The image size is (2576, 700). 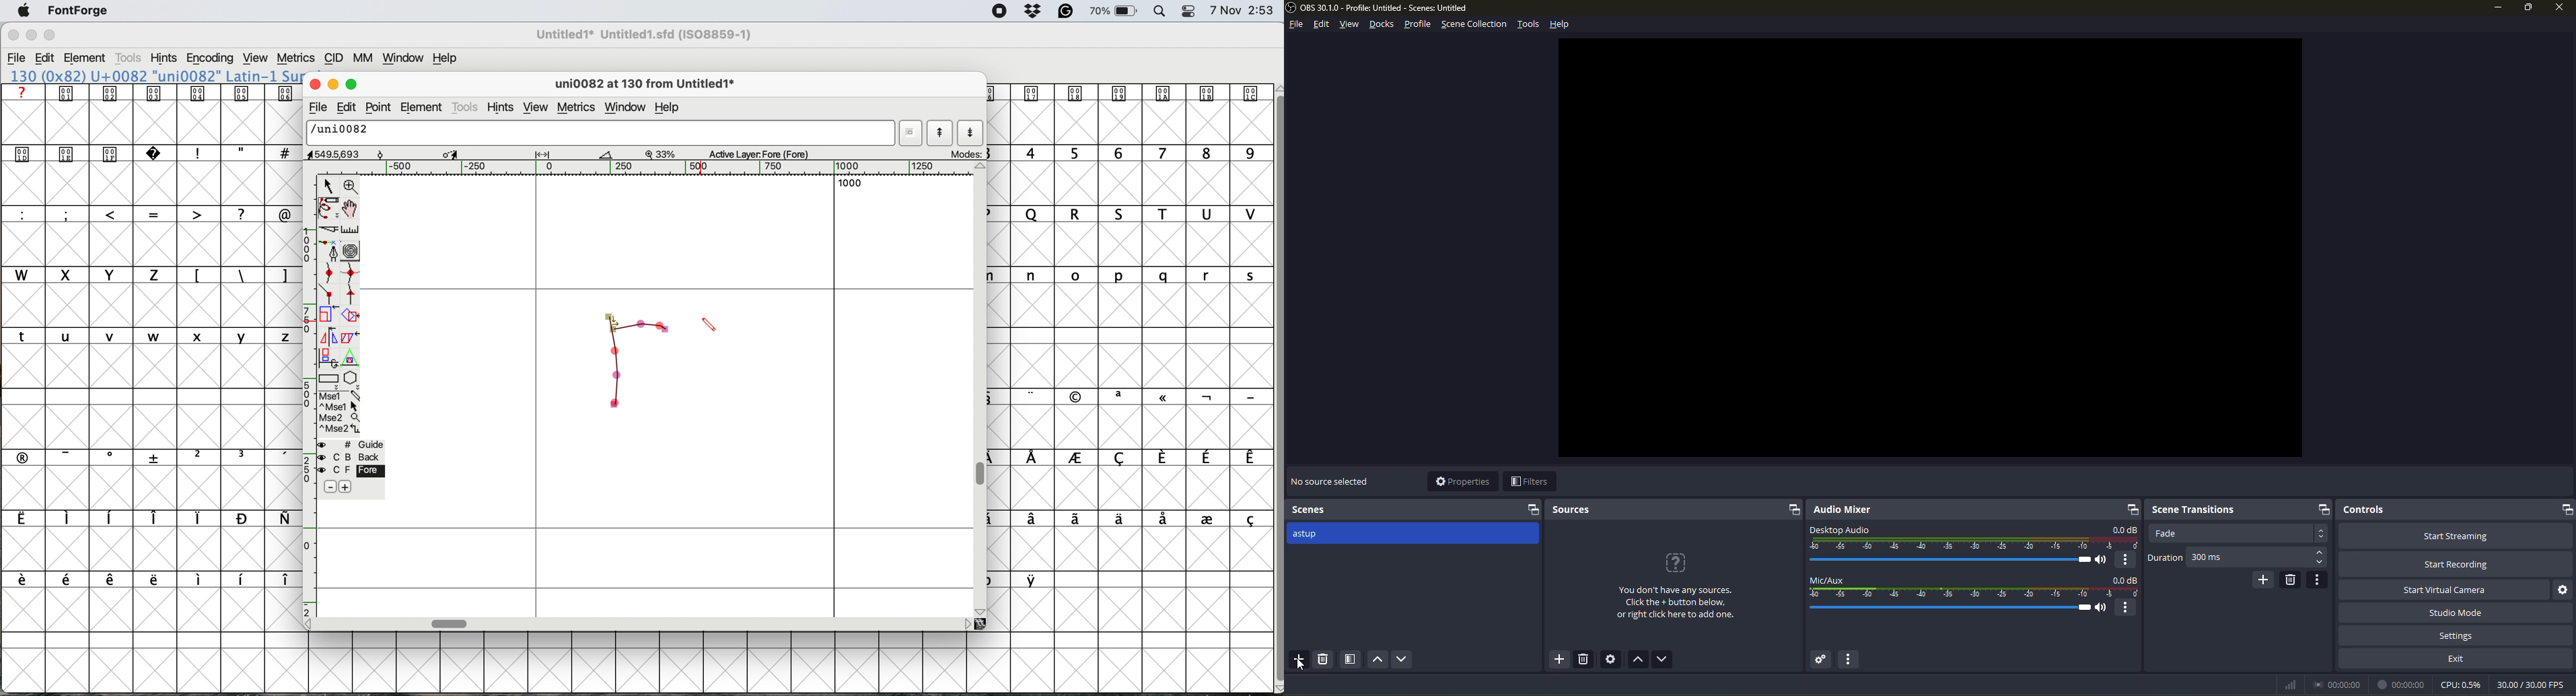 What do you see at coordinates (1559, 659) in the screenshot?
I see `add sources` at bounding box center [1559, 659].